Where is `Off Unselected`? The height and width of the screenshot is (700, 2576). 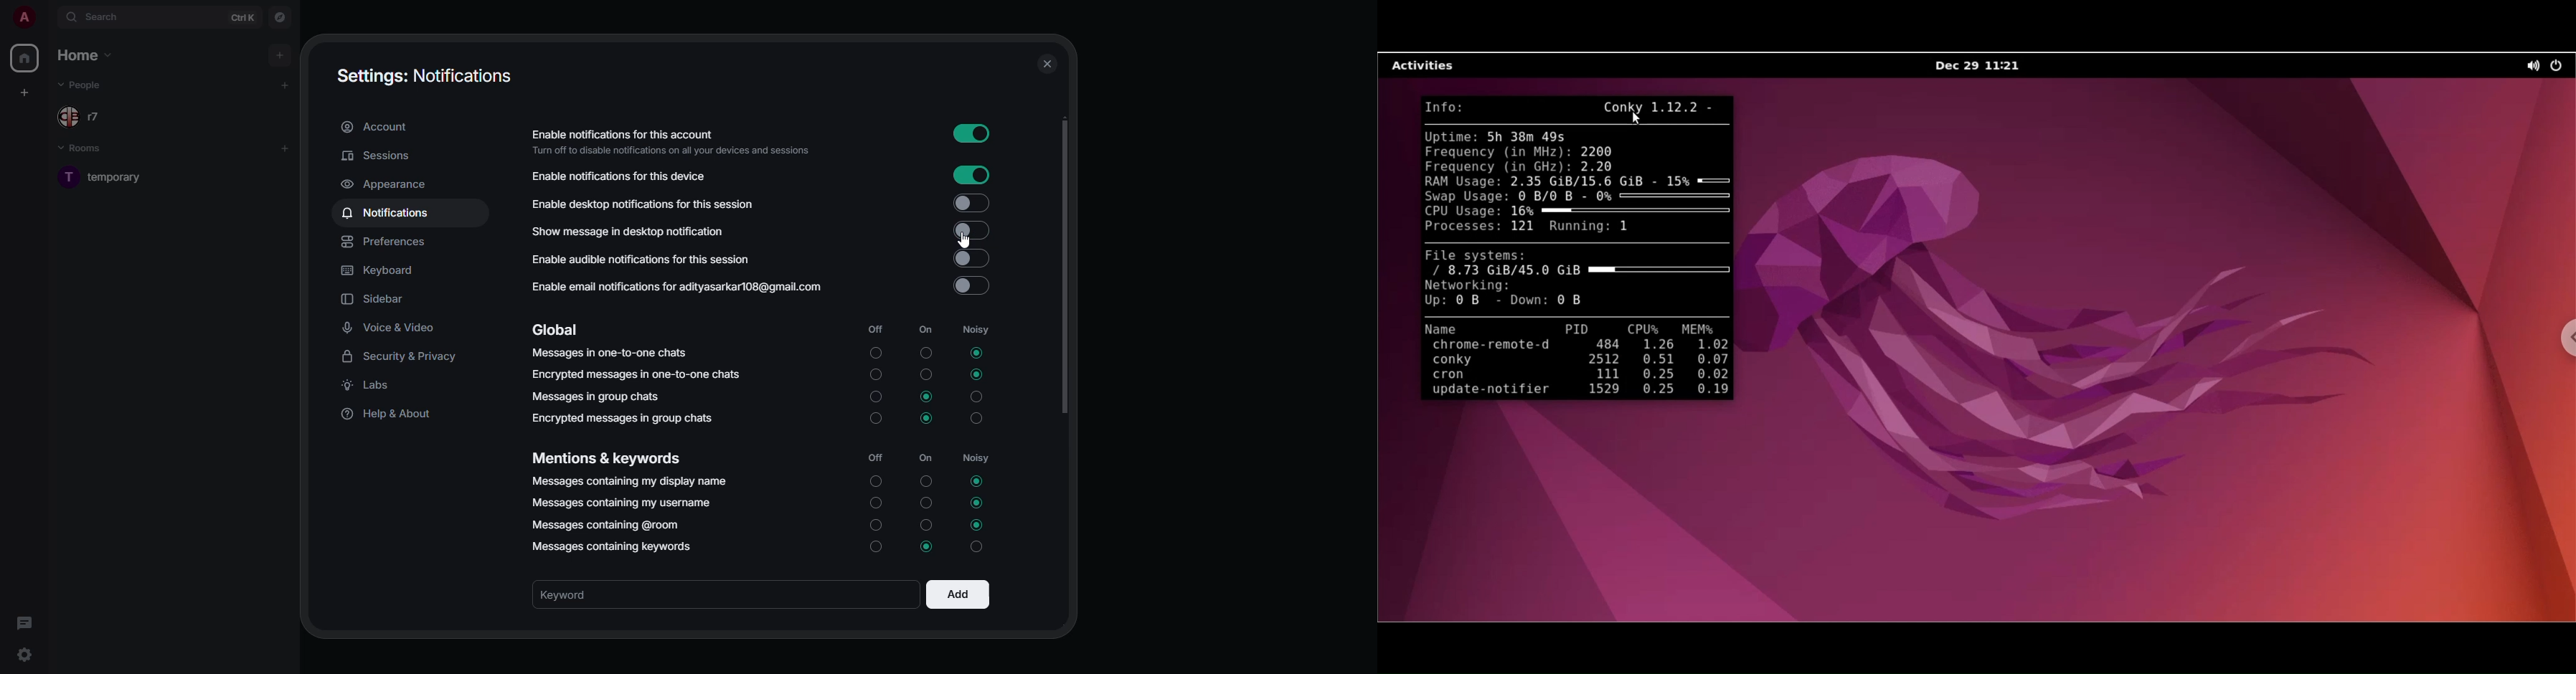 Off Unselected is located at coordinates (877, 354).